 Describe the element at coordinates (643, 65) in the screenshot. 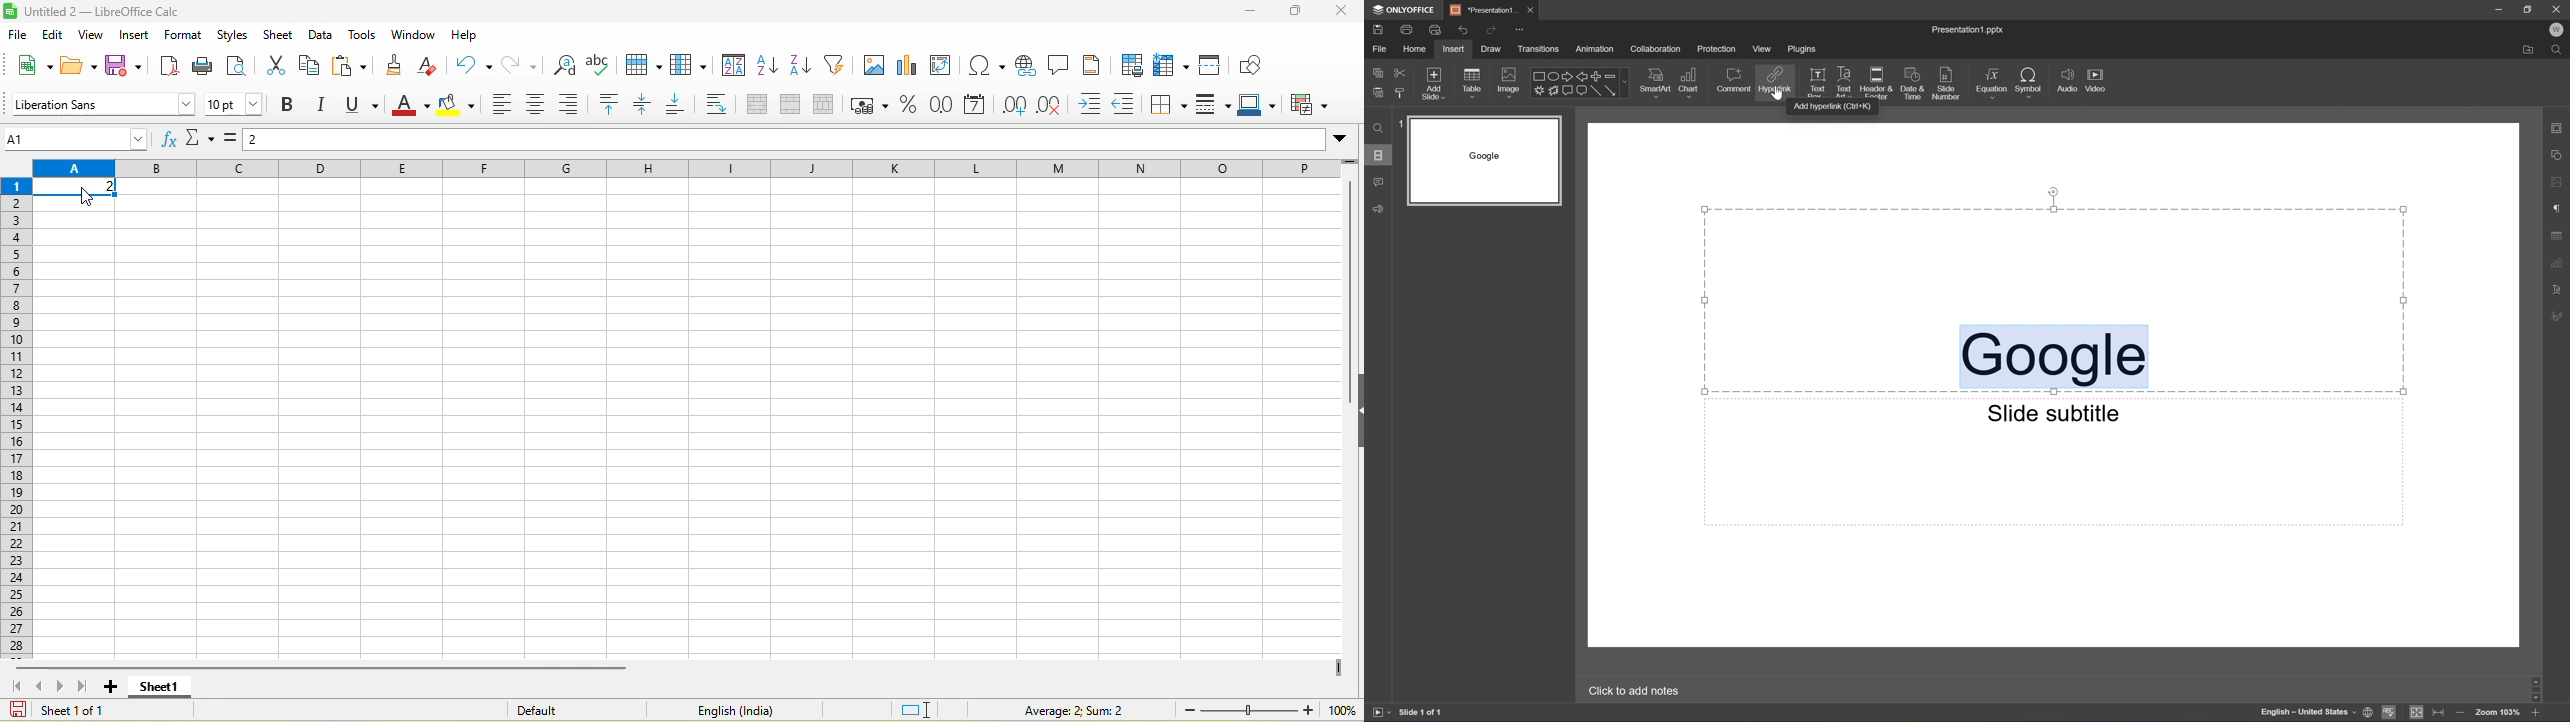

I see `row` at that location.